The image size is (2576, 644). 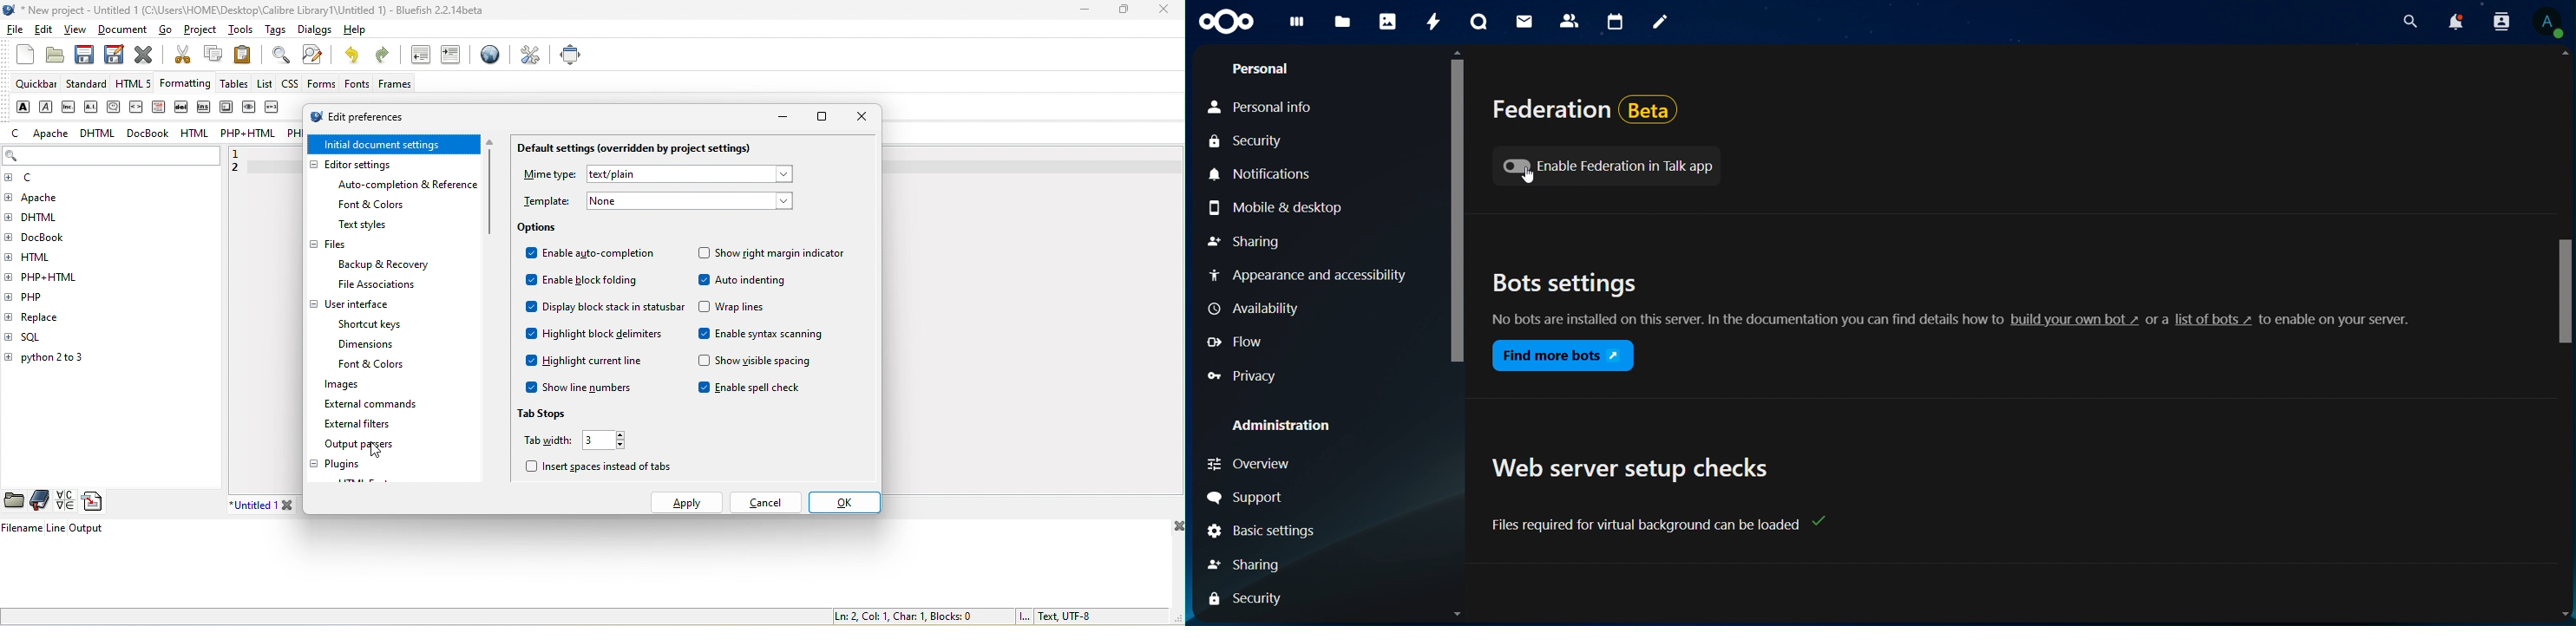 What do you see at coordinates (202, 32) in the screenshot?
I see `project` at bounding box center [202, 32].